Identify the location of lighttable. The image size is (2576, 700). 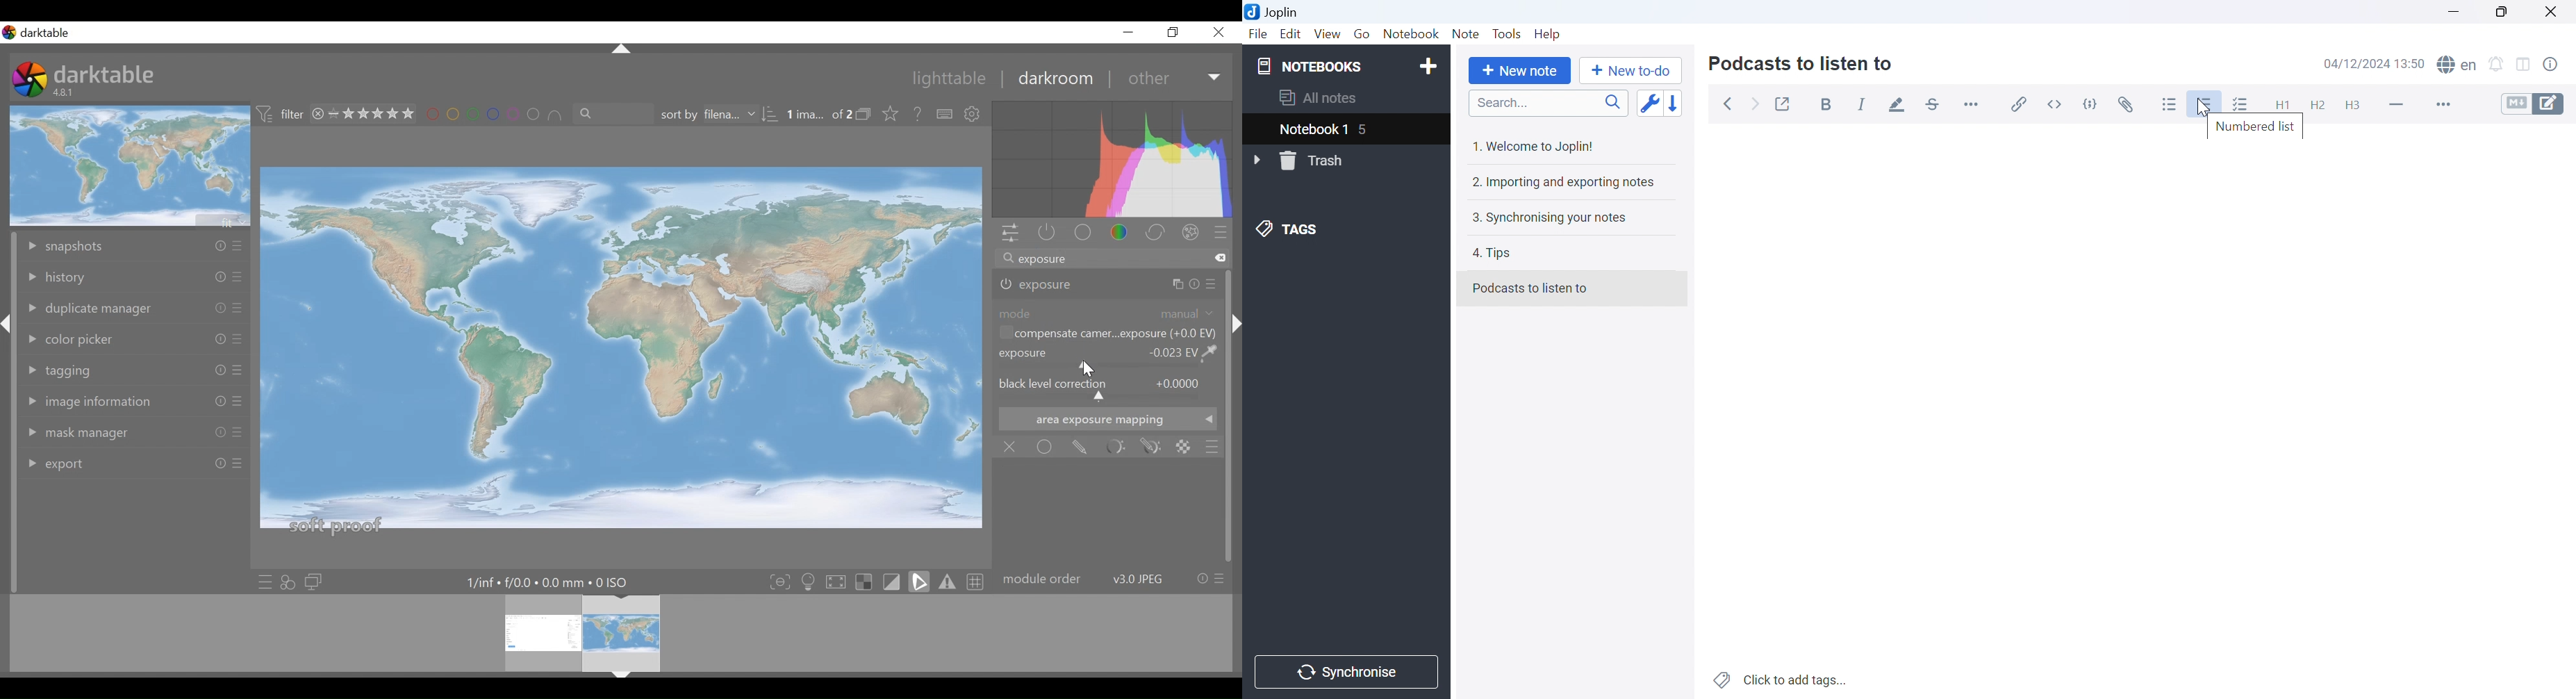
(950, 80).